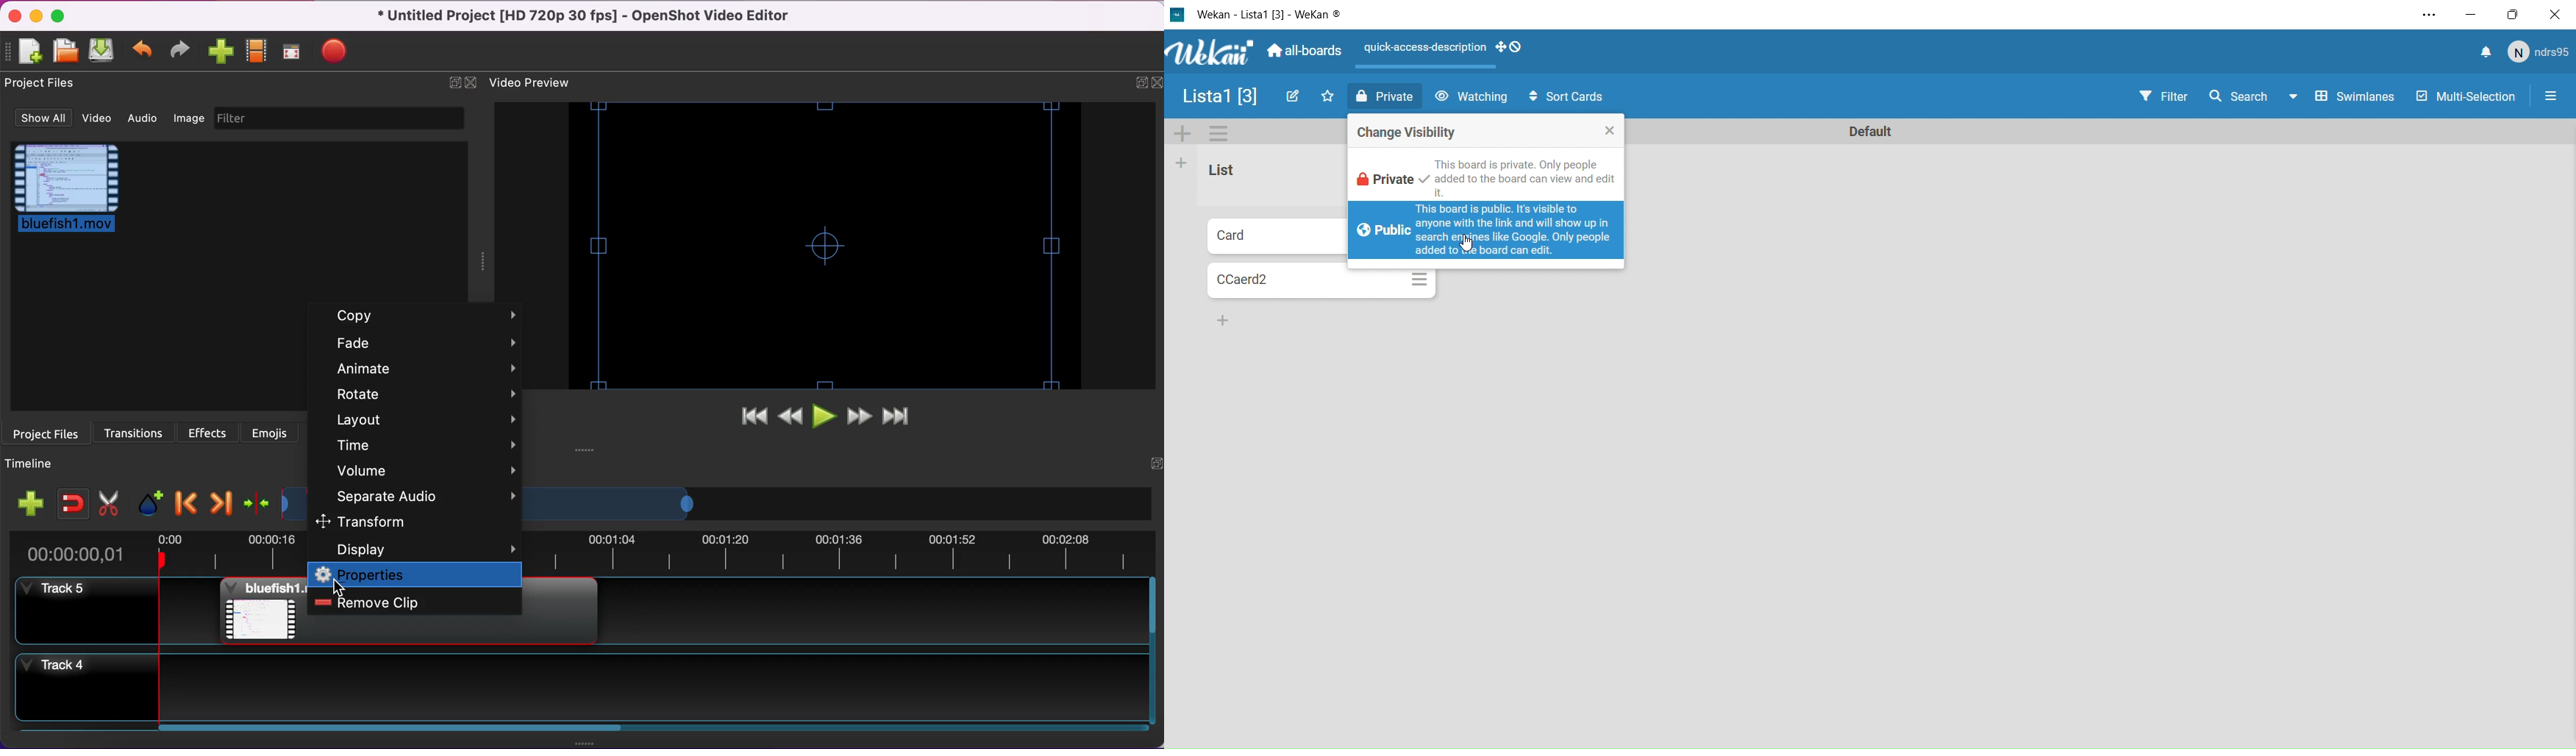 This screenshot has height=756, width=2576. What do you see at coordinates (220, 51) in the screenshot?
I see `import files` at bounding box center [220, 51].